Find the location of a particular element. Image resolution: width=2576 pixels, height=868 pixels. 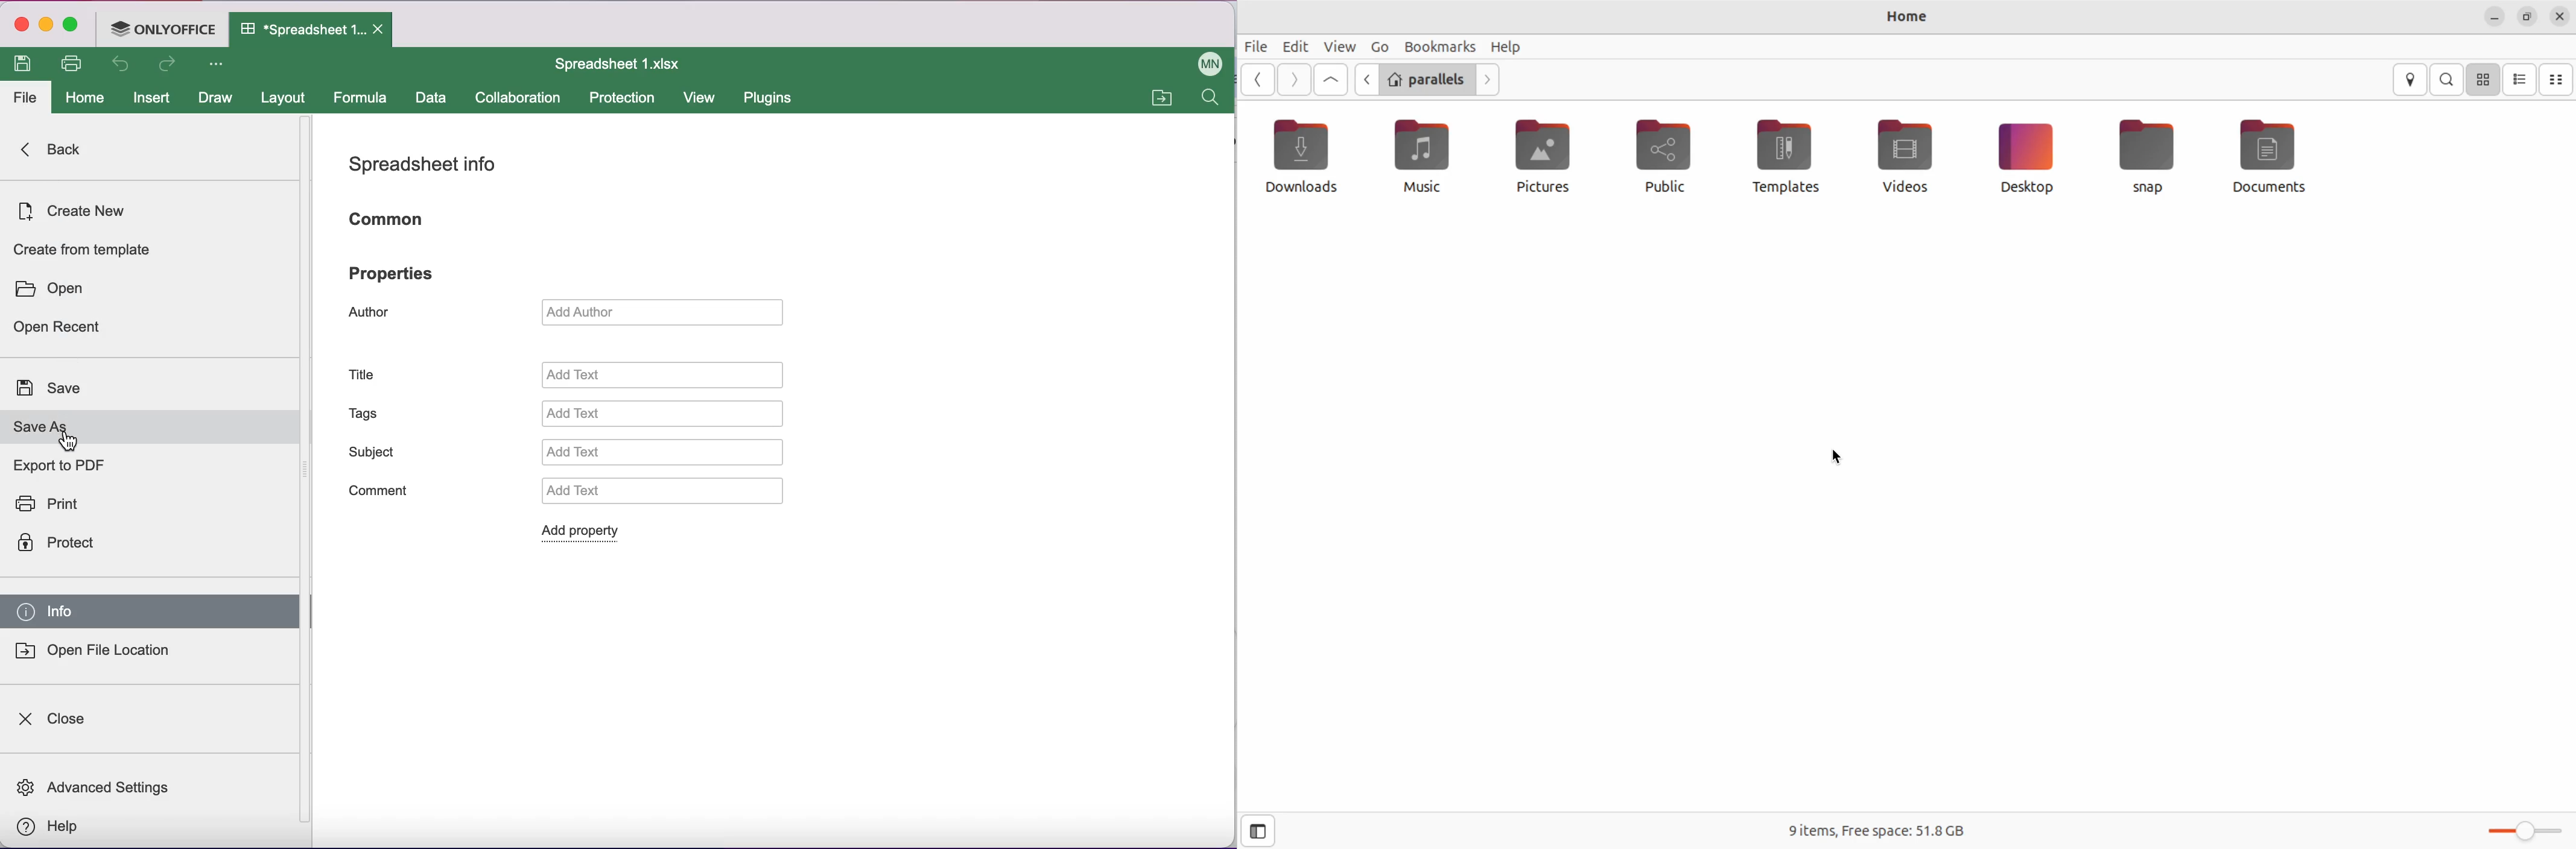

view is located at coordinates (1340, 46).